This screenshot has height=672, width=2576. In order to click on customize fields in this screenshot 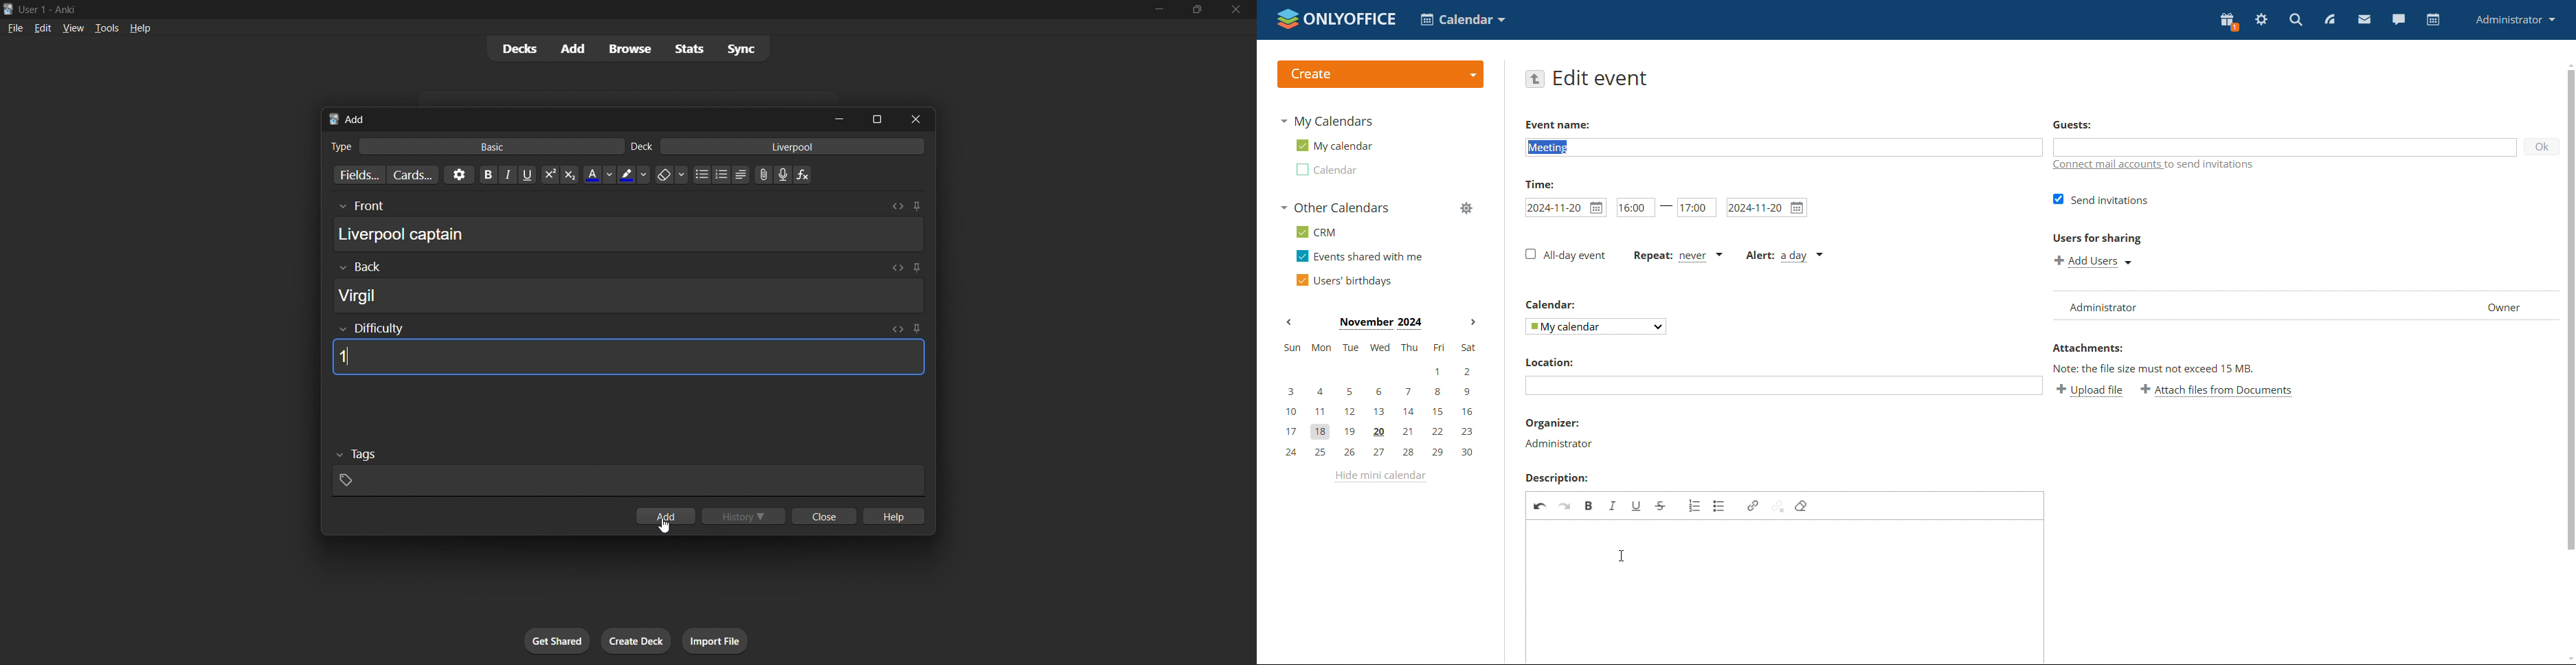, I will do `click(357, 175)`.